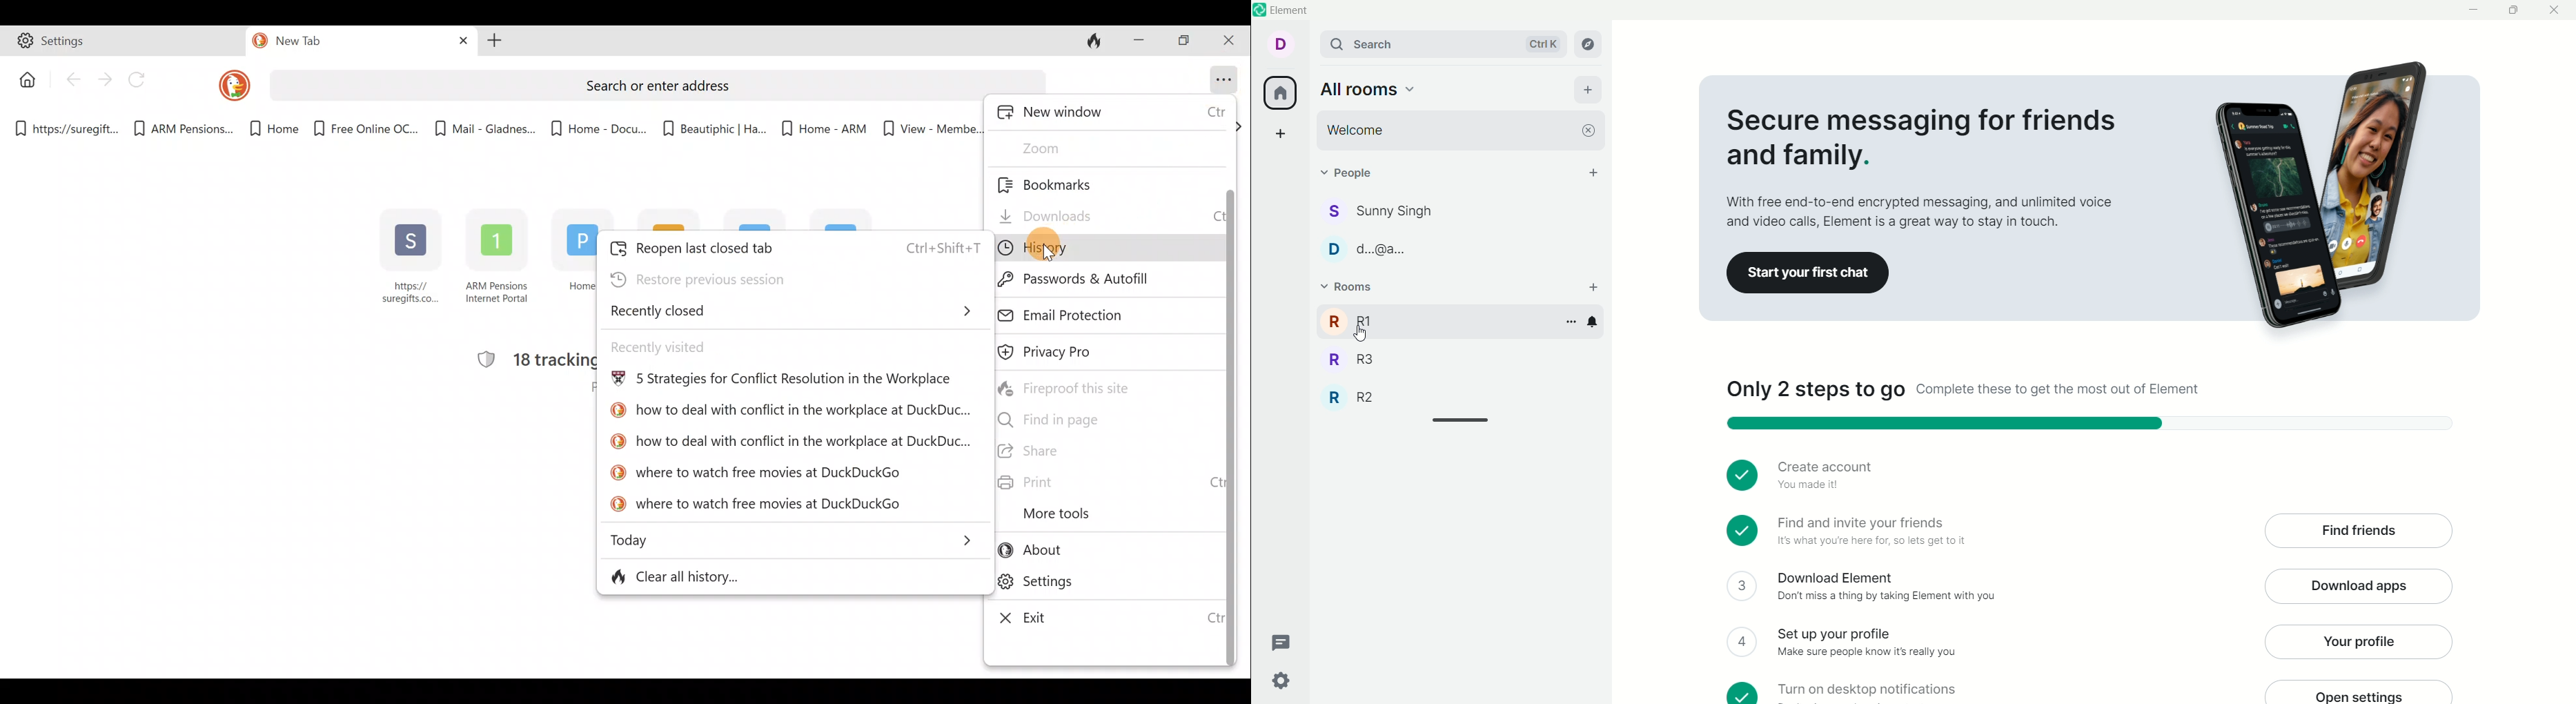  I want to click on search, so click(1445, 43).